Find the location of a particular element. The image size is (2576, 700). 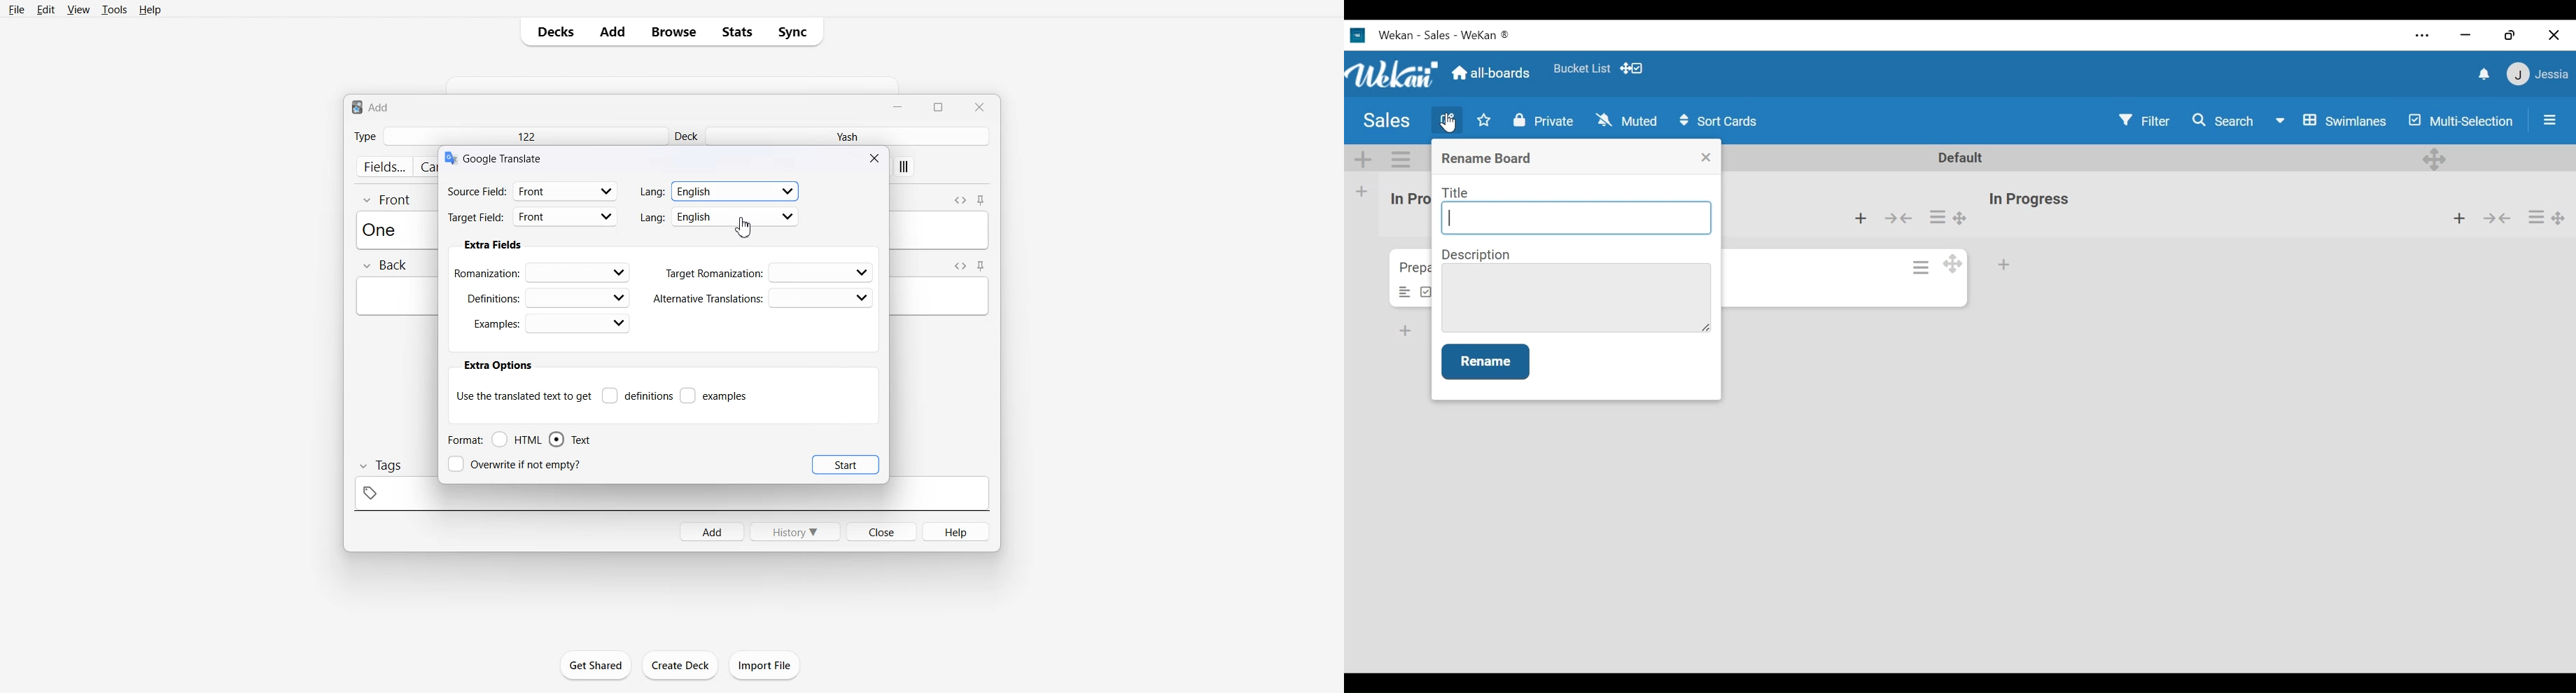

Format is located at coordinates (464, 440).